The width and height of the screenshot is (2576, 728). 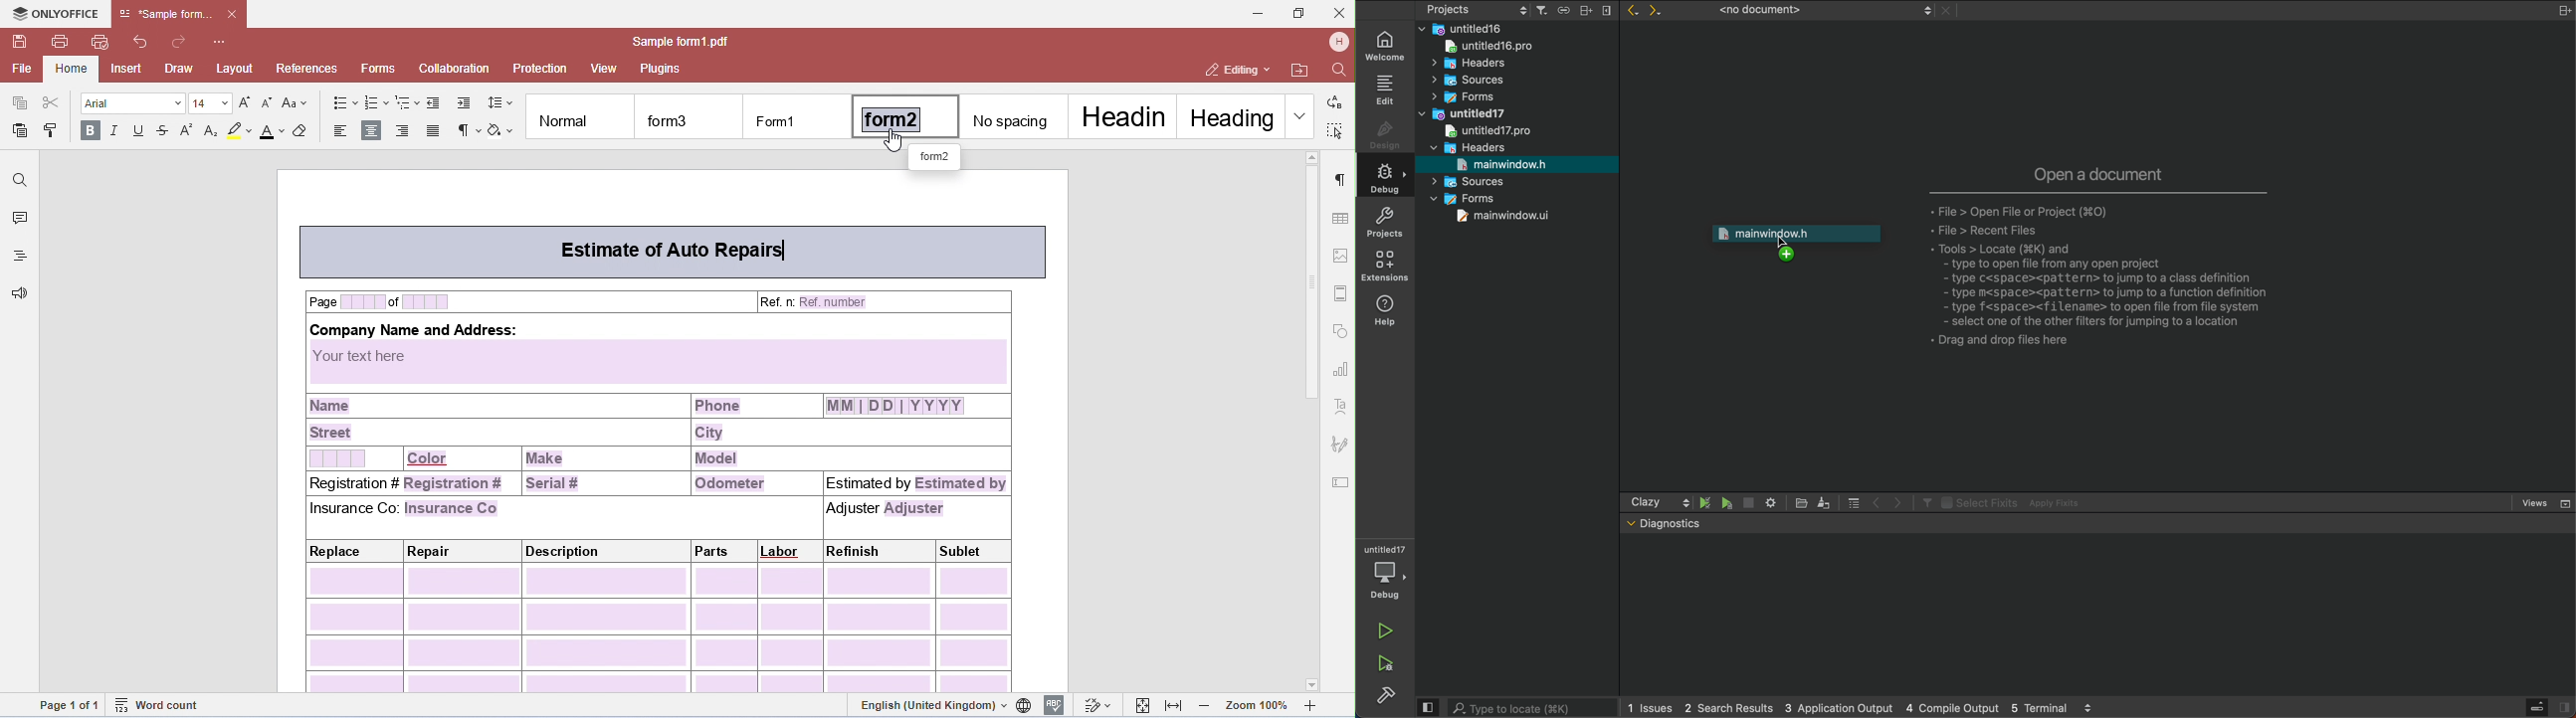 I want to click on Clazy, so click(x=1645, y=502).